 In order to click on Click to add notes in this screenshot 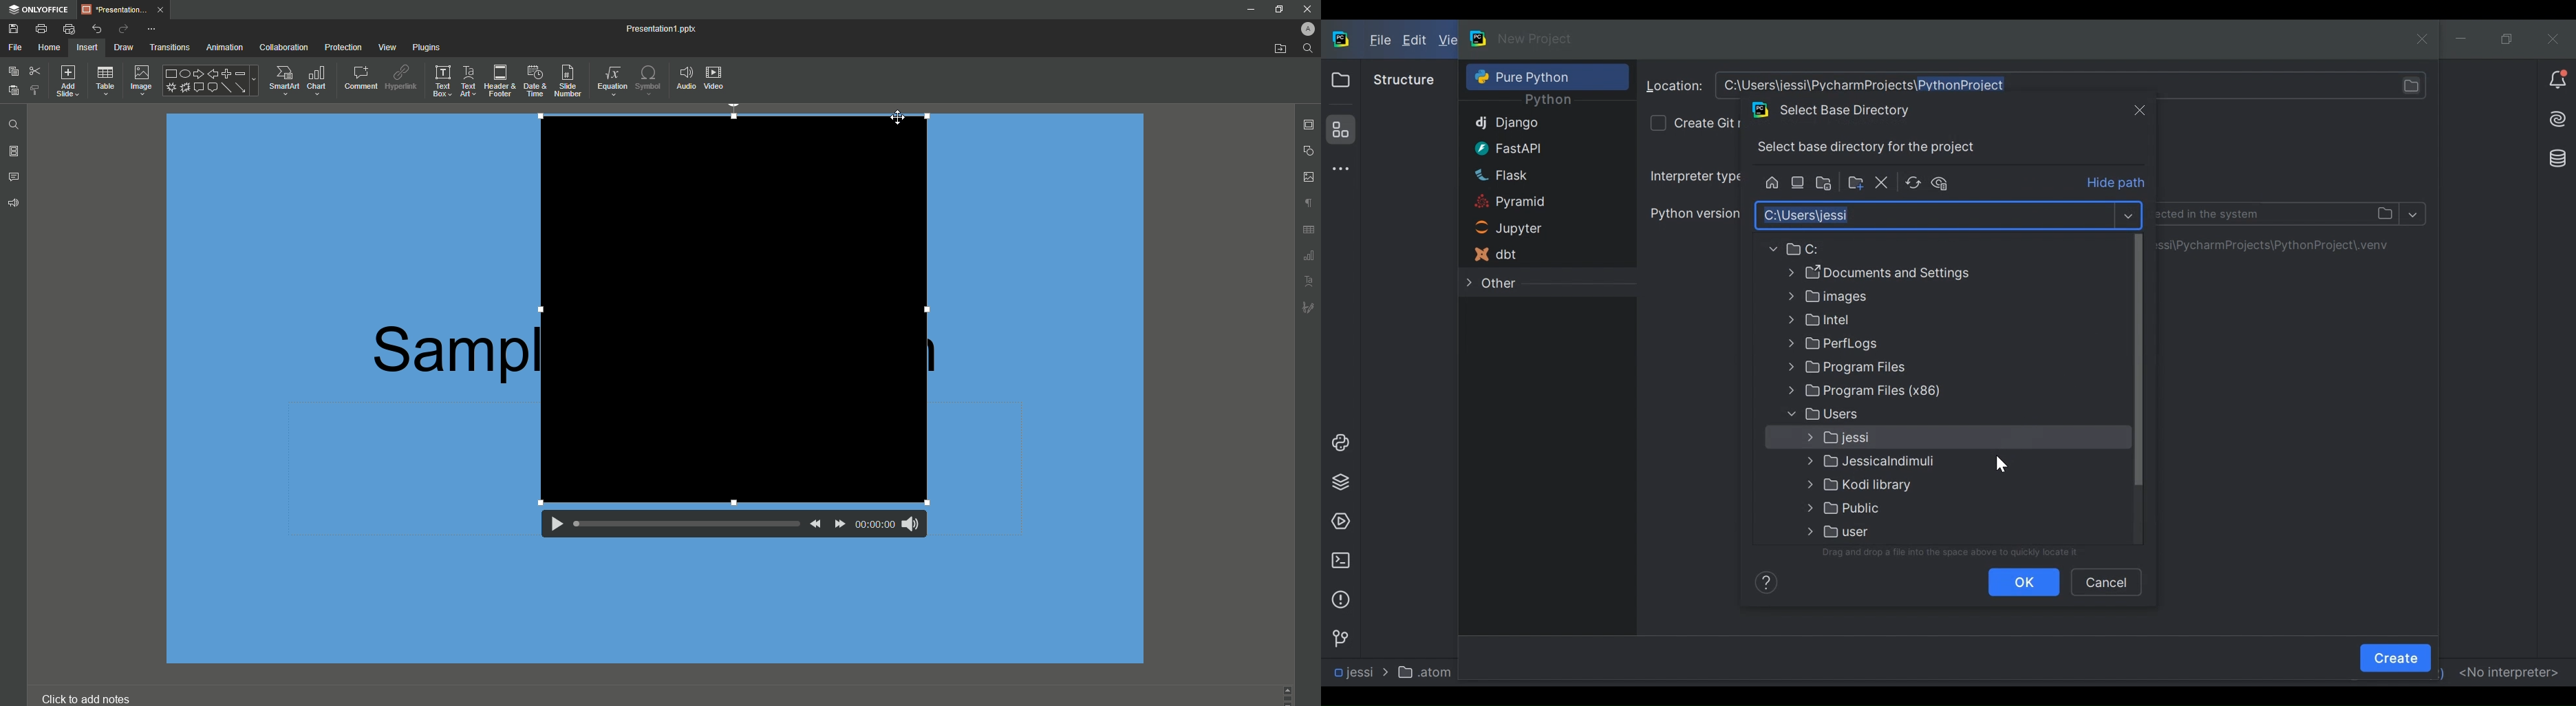, I will do `click(92, 698)`.